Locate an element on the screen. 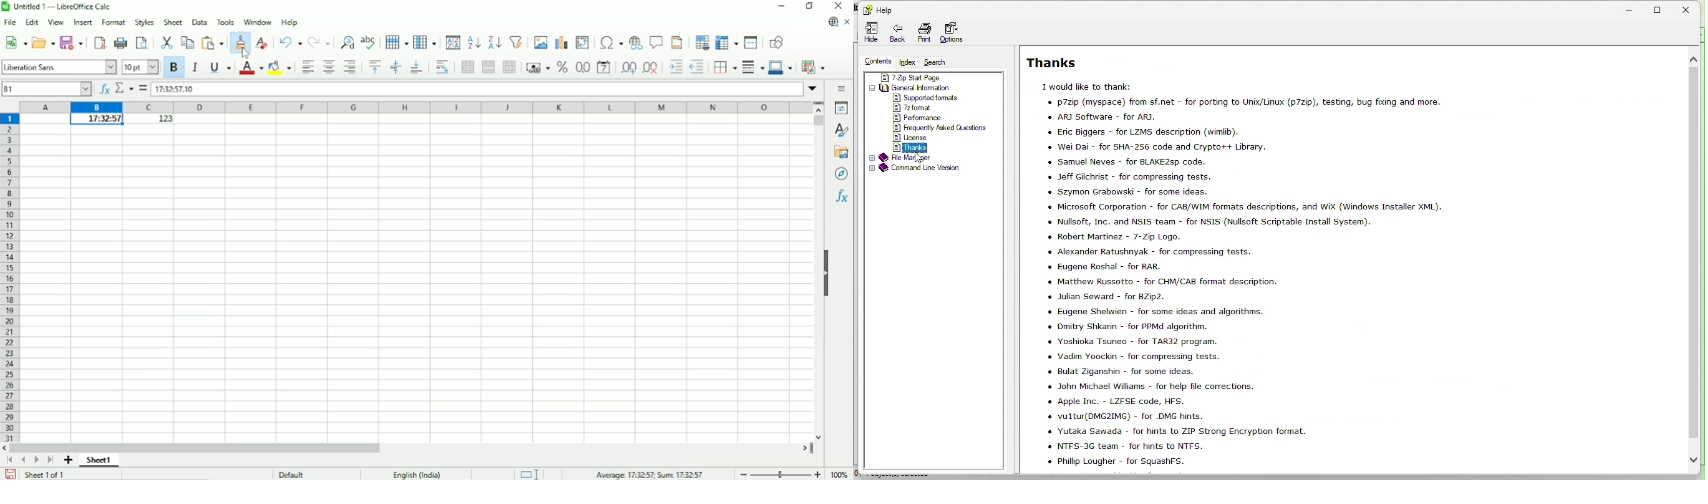 The width and height of the screenshot is (1708, 504). Sheet 1 is located at coordinates (99, 461).